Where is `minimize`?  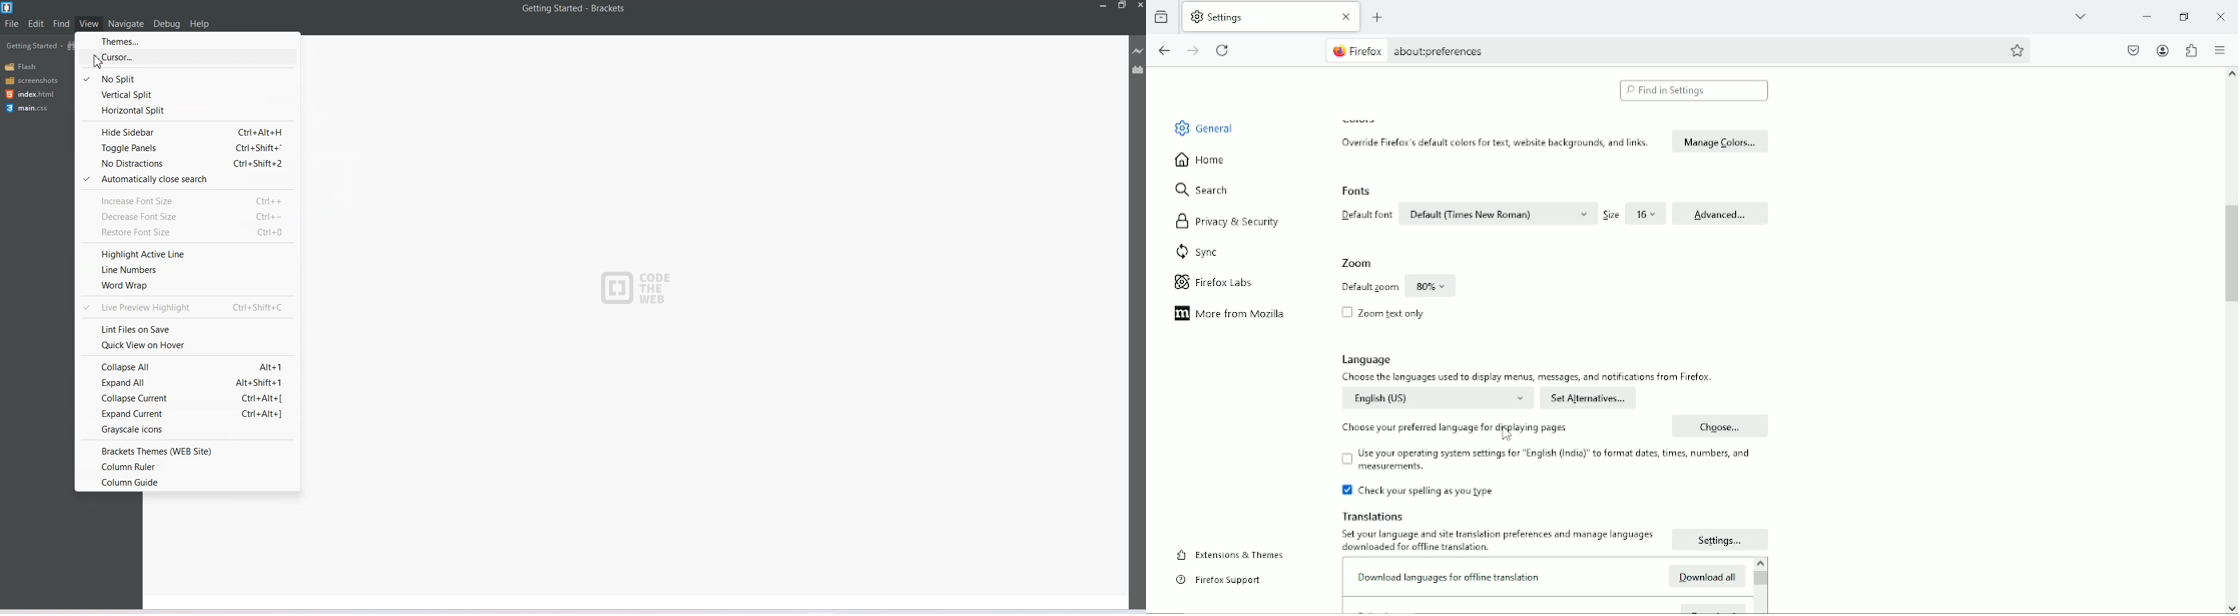
minimize is located at coordinates (2144, 15).